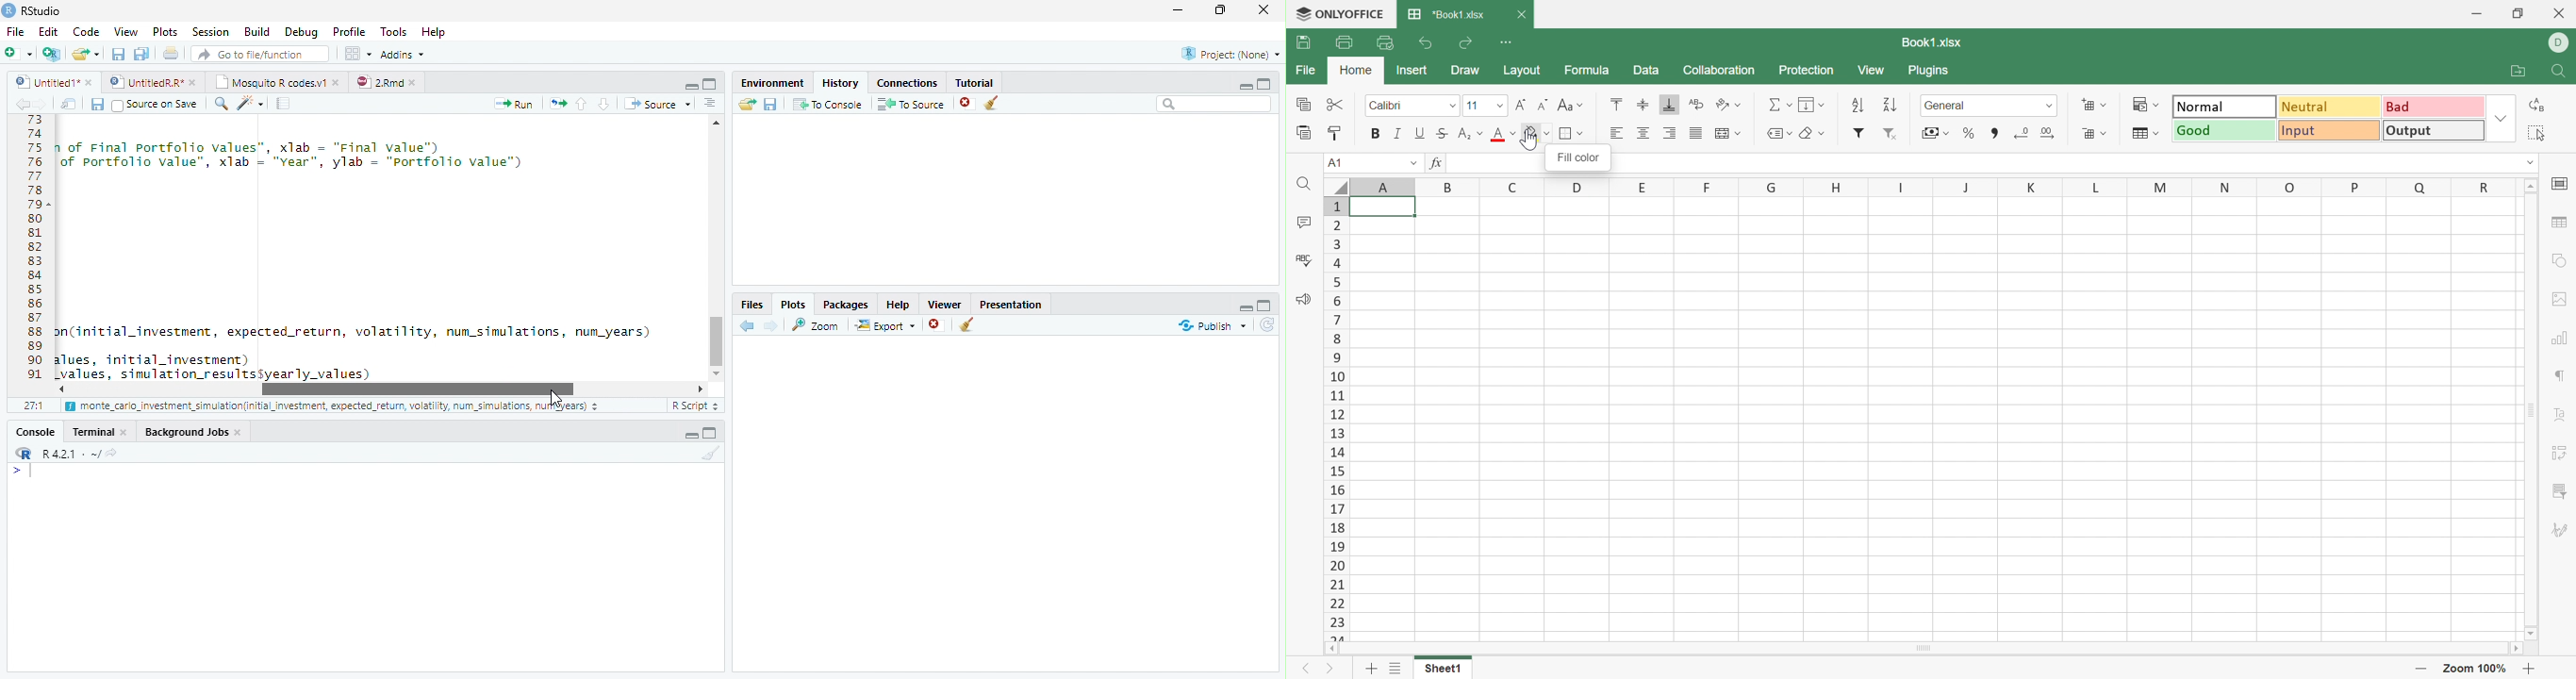 The image size is (2576, 700). What do you see at coordinates (1438, 163) in the screenshot?
I see `fx` at bounding box center [1438, 163].